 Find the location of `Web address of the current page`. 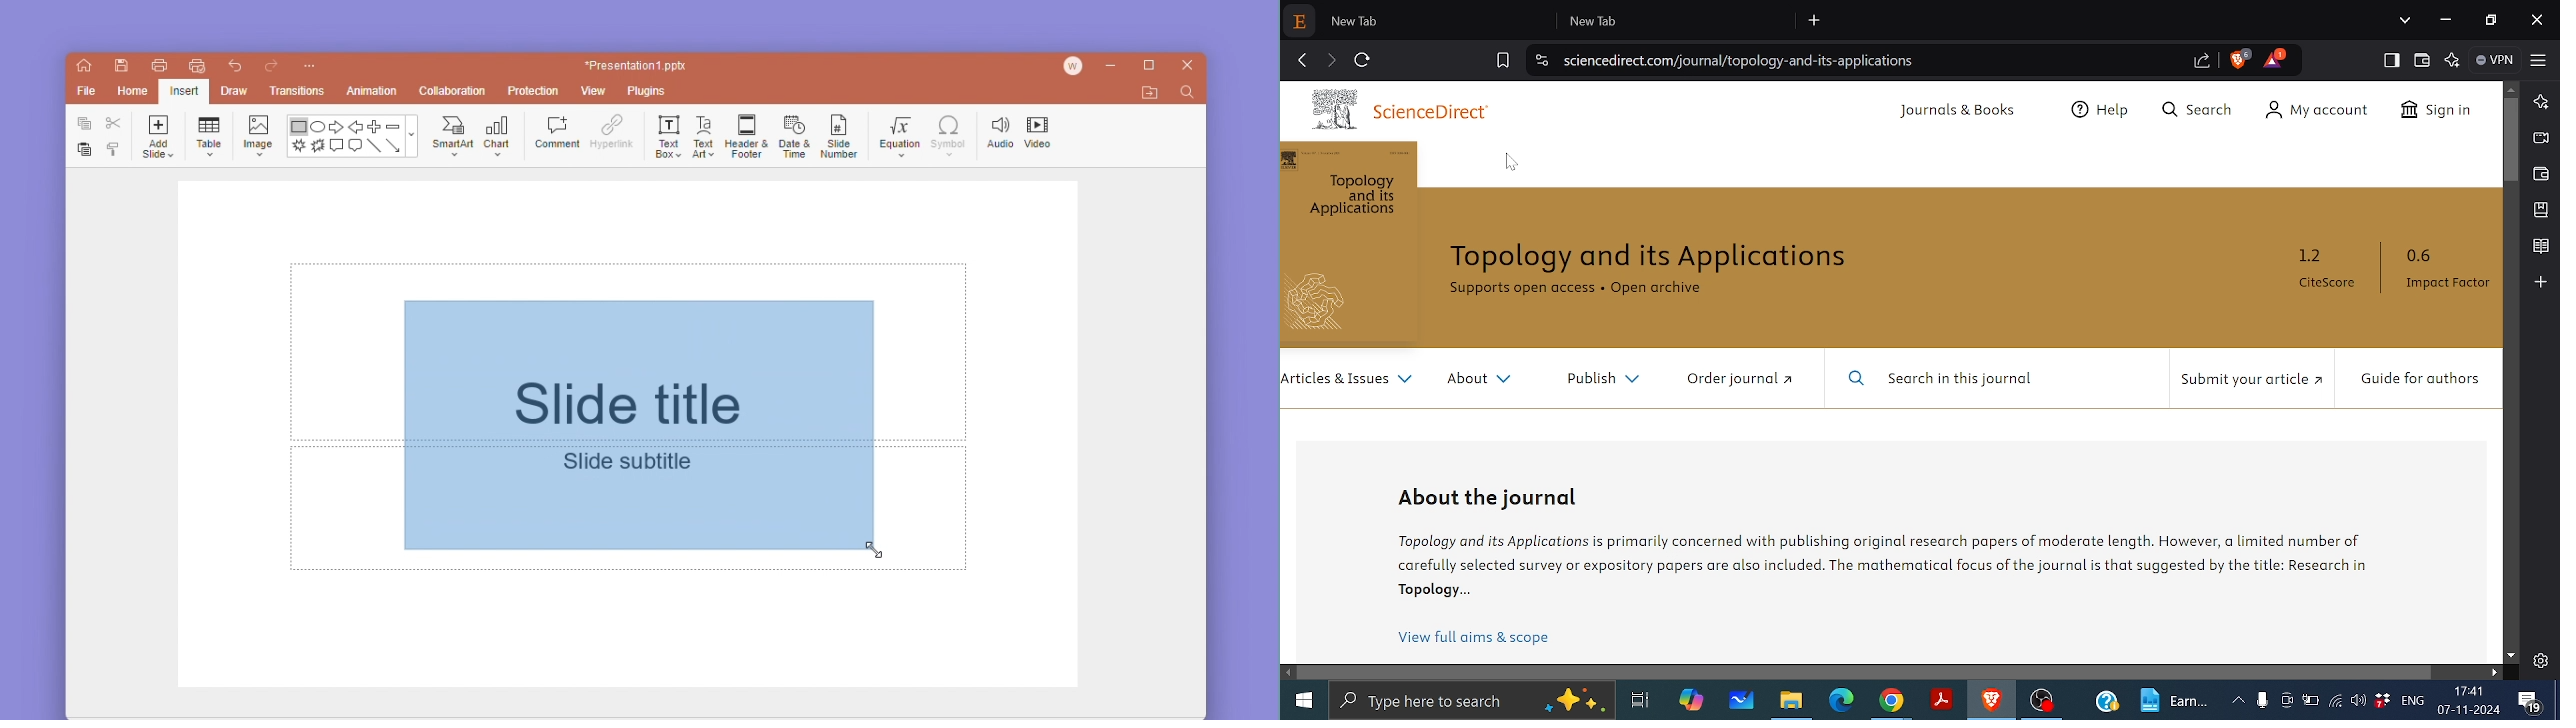

Web address of the current page is located at coordinates (1743, 61).